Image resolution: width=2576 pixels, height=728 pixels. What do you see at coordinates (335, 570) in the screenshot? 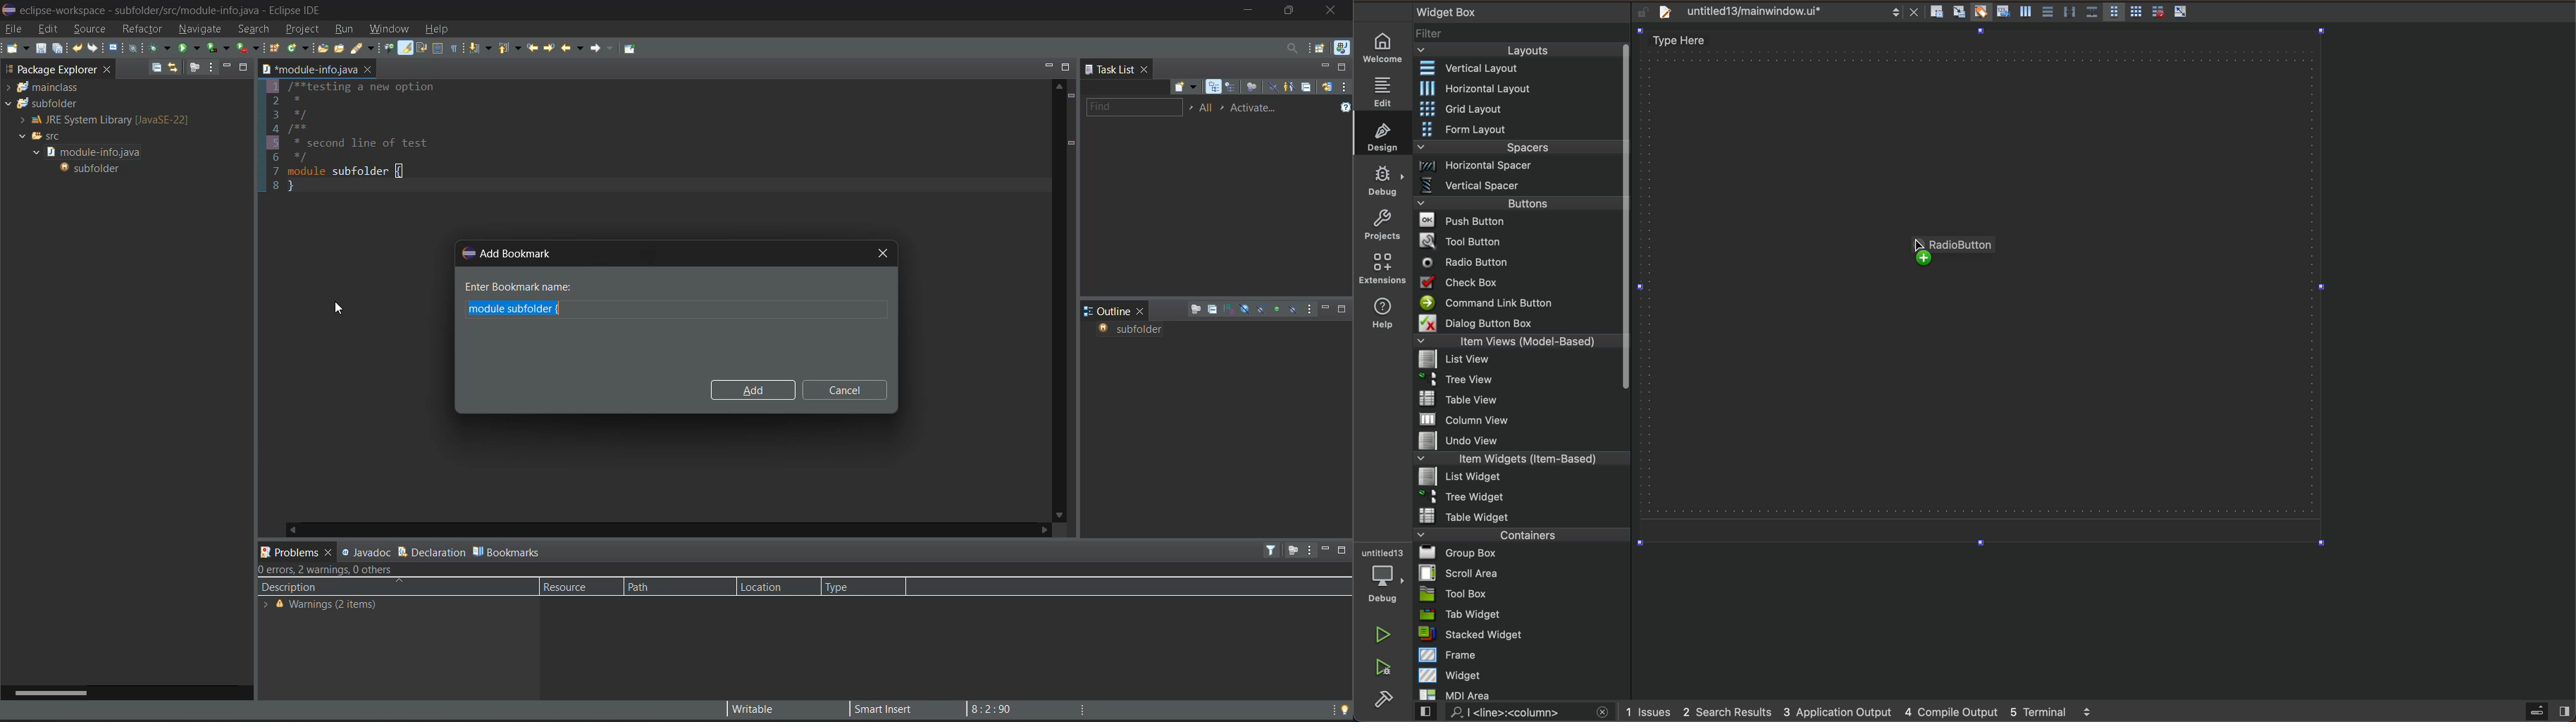
I see `0 errors, 2 warnings, 0 others` at bounding box center [335, 570].